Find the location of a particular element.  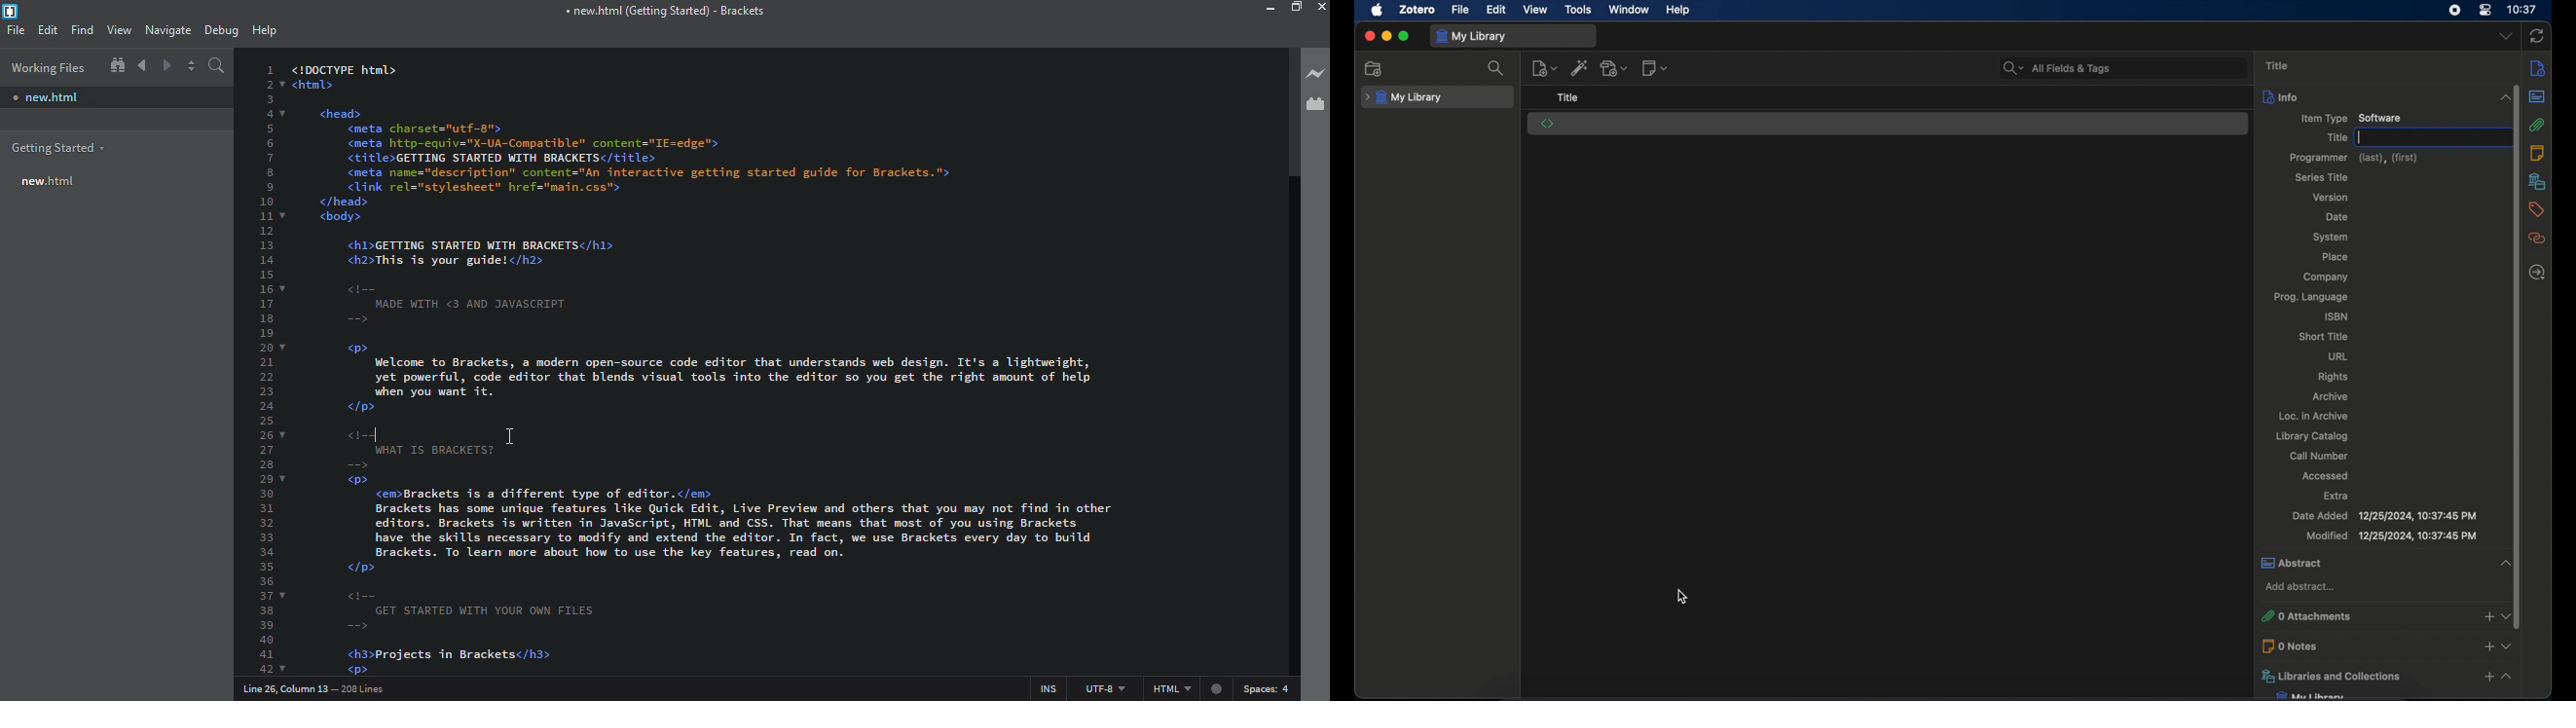

library catalog is located at coordinates (2312, 436).